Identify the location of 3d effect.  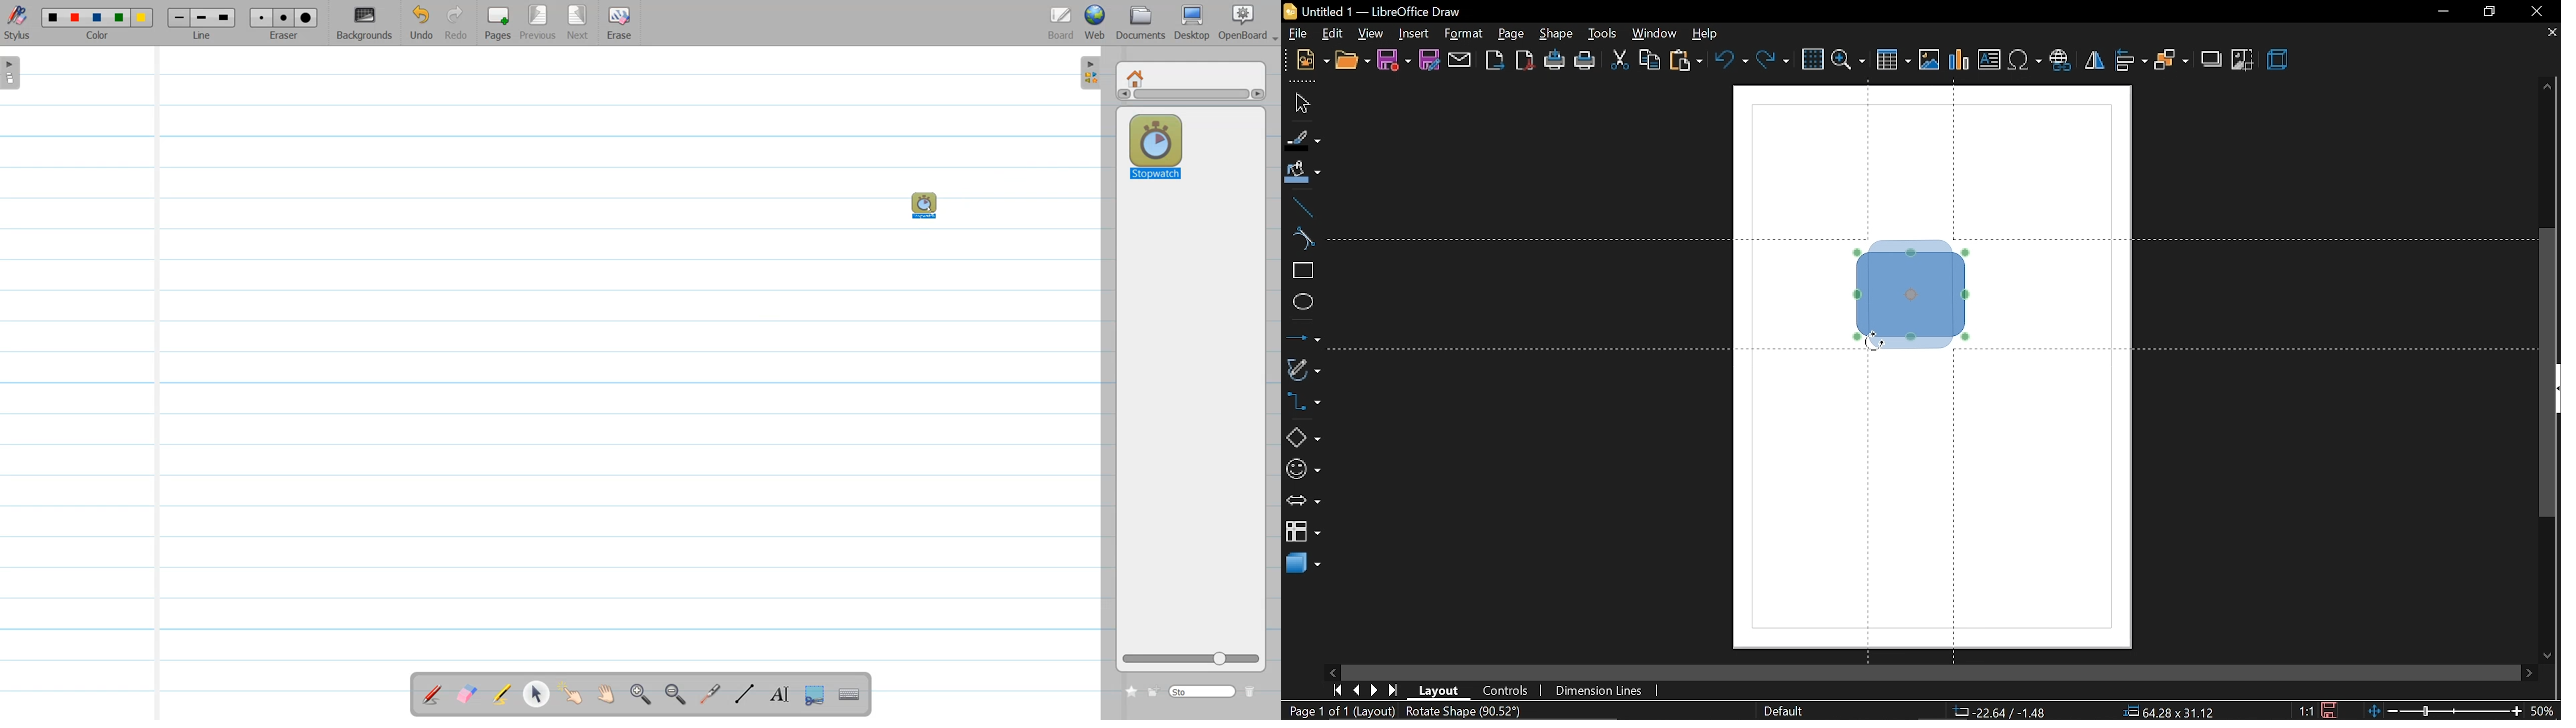
(2281, 60).